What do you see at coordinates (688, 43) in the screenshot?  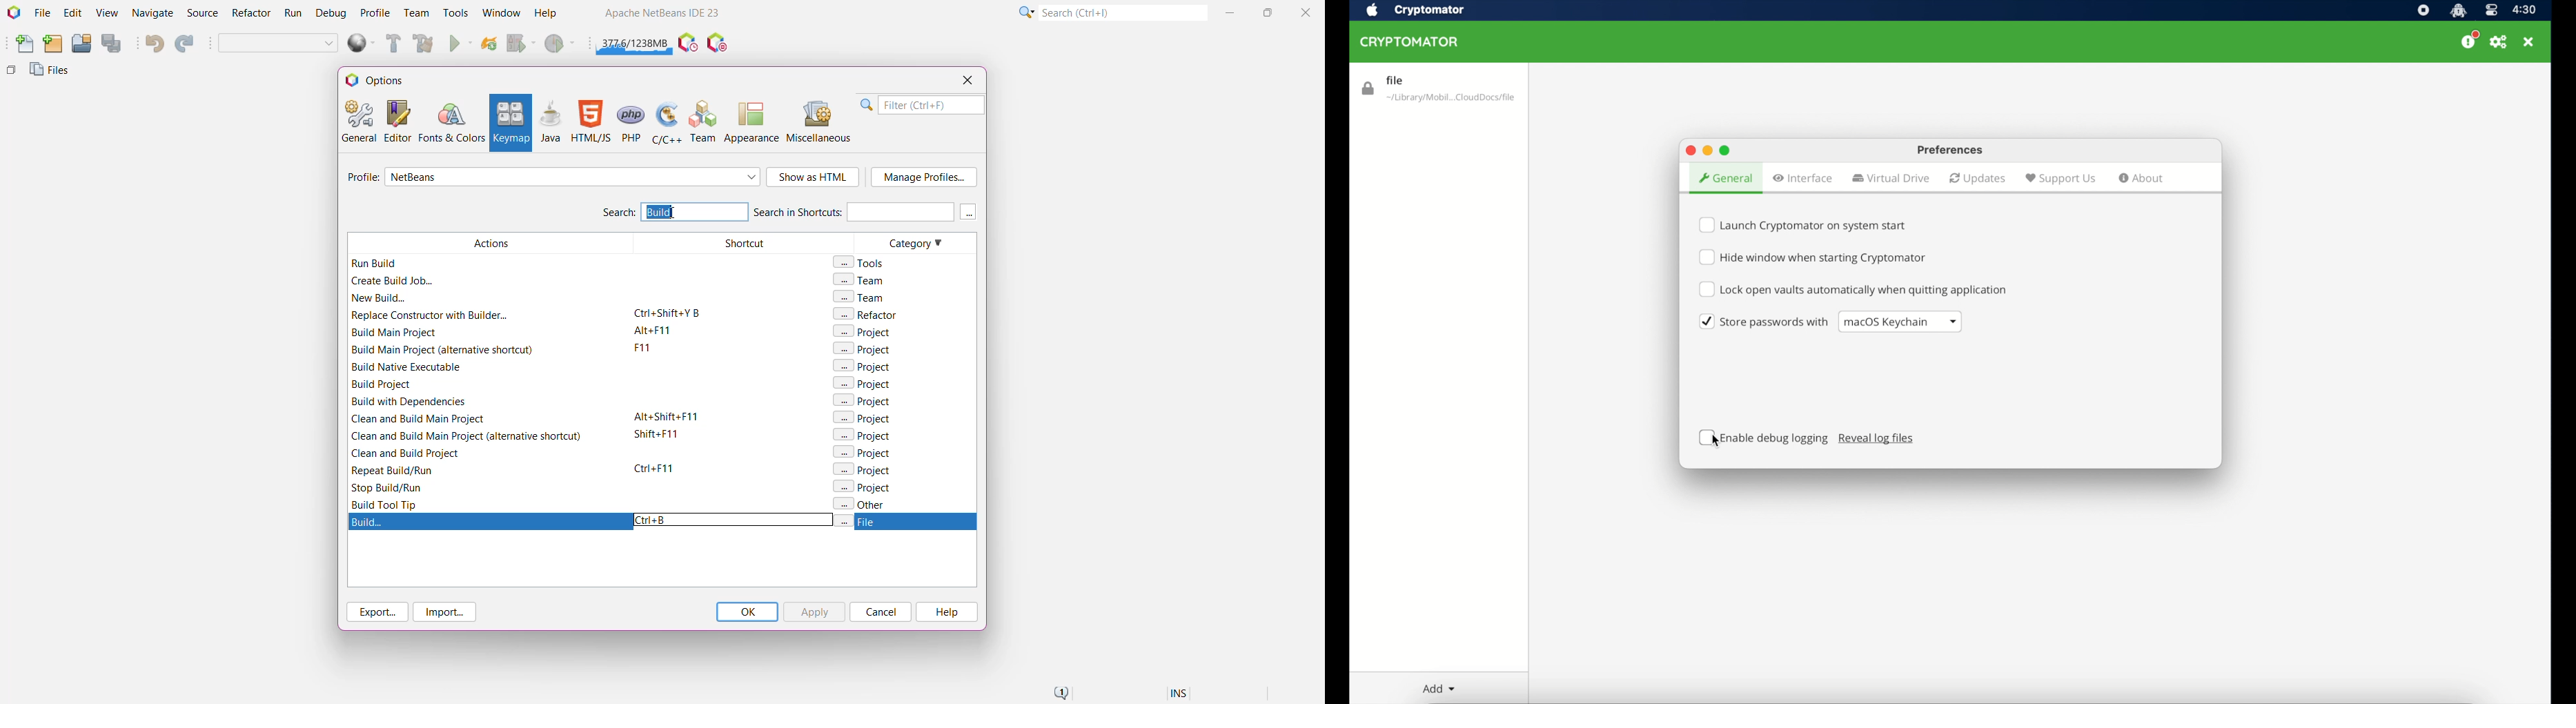 I see `Pause IDE profiling and take a Snapshot` at bounding box center [688, 43].